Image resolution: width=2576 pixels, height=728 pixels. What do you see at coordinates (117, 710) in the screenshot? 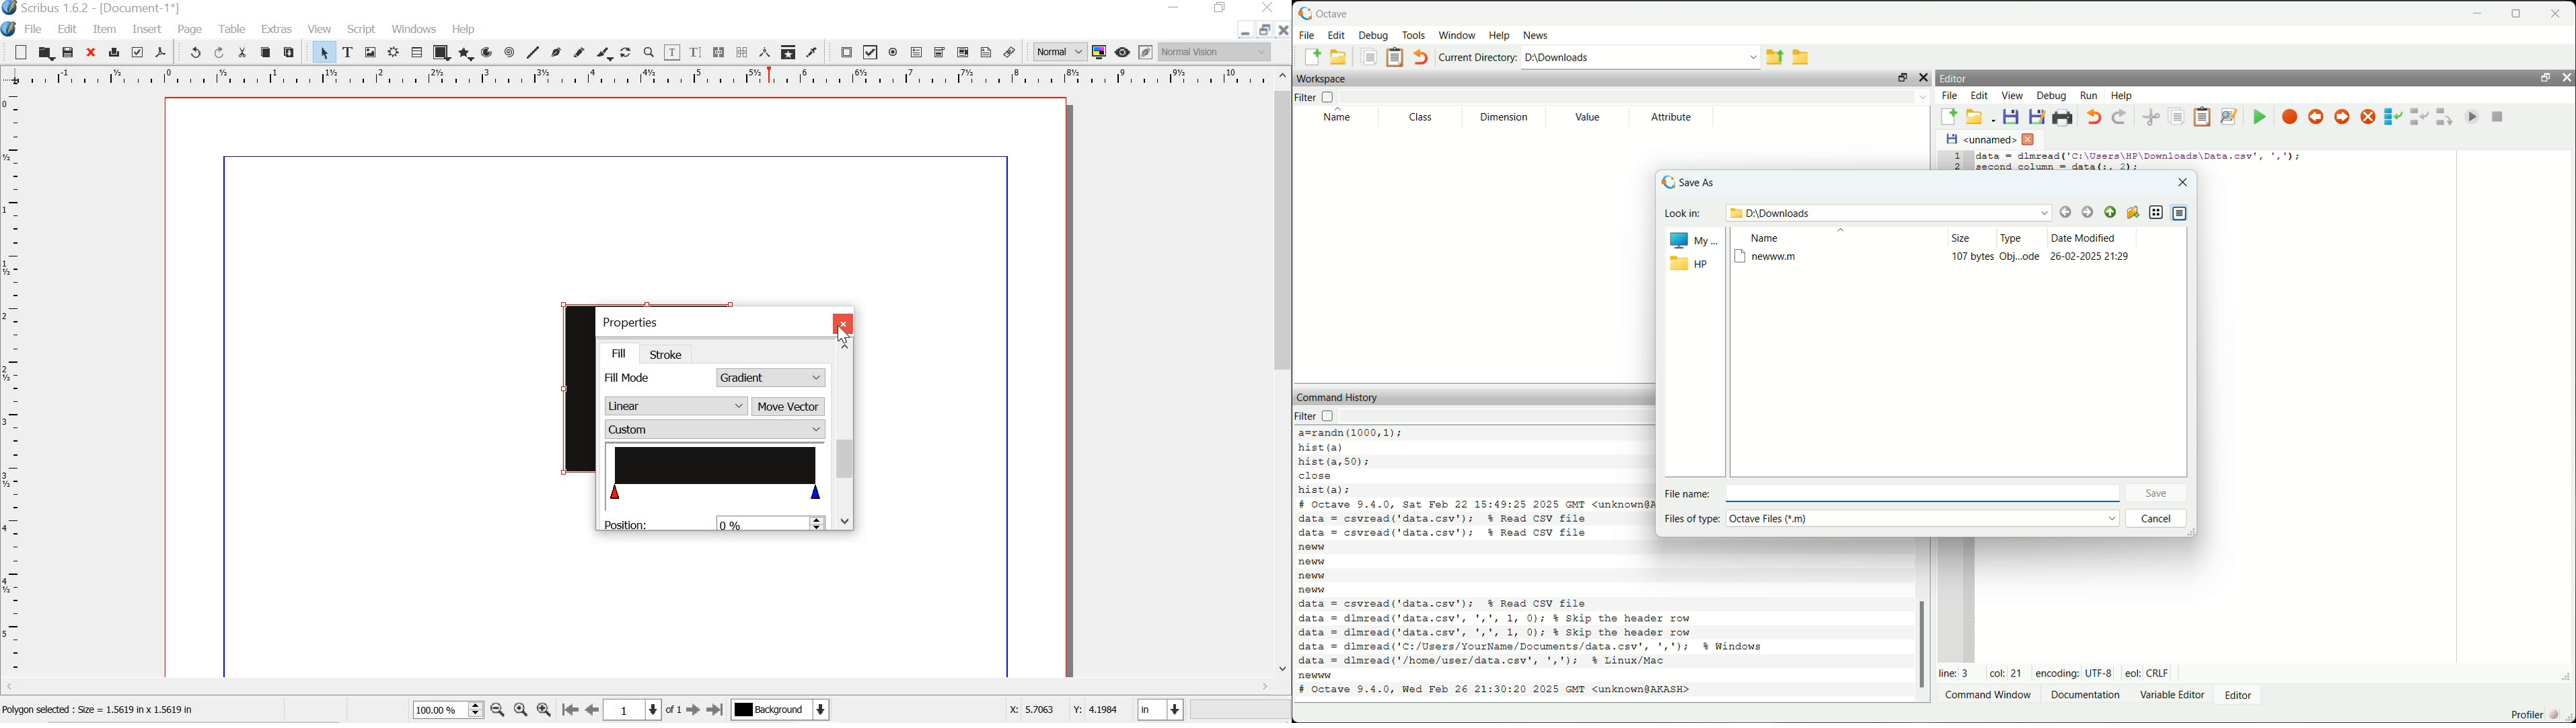
I see `polygon selected : size = 1.5619 in x 5619 in` at bounding box center [117, 710].